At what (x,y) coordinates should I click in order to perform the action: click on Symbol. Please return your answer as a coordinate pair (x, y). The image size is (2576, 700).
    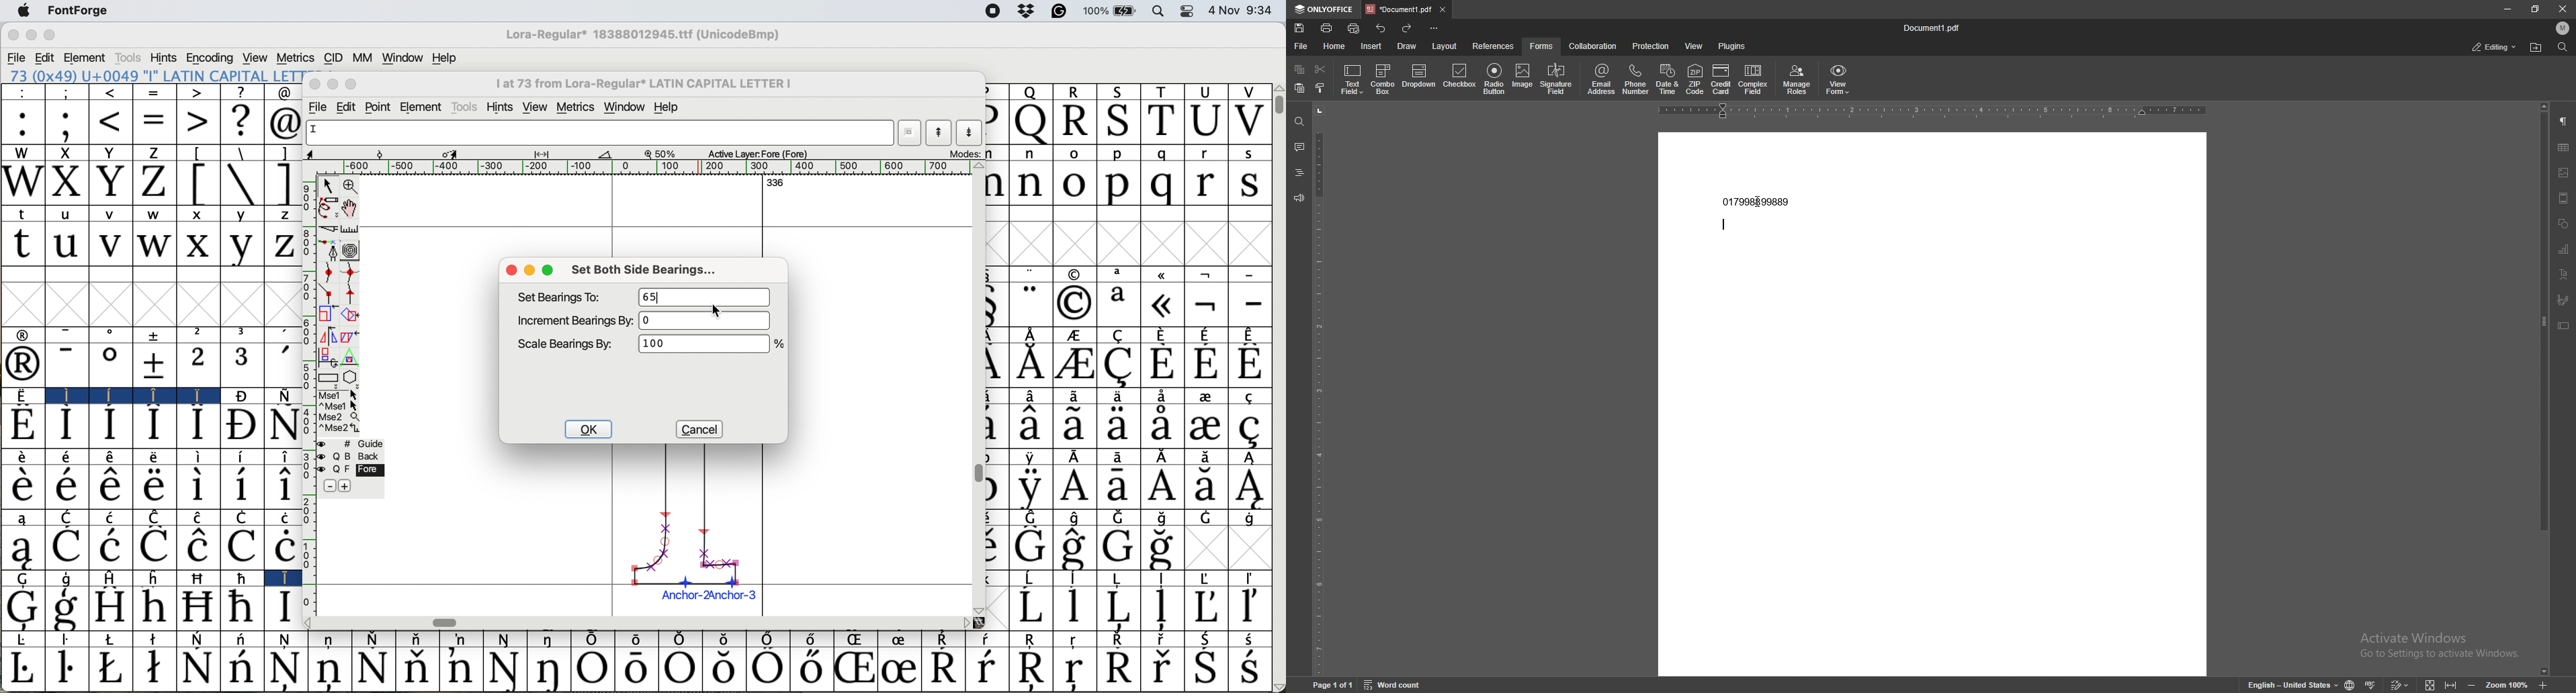
    Looking at the image, I should click on (1251, 608).